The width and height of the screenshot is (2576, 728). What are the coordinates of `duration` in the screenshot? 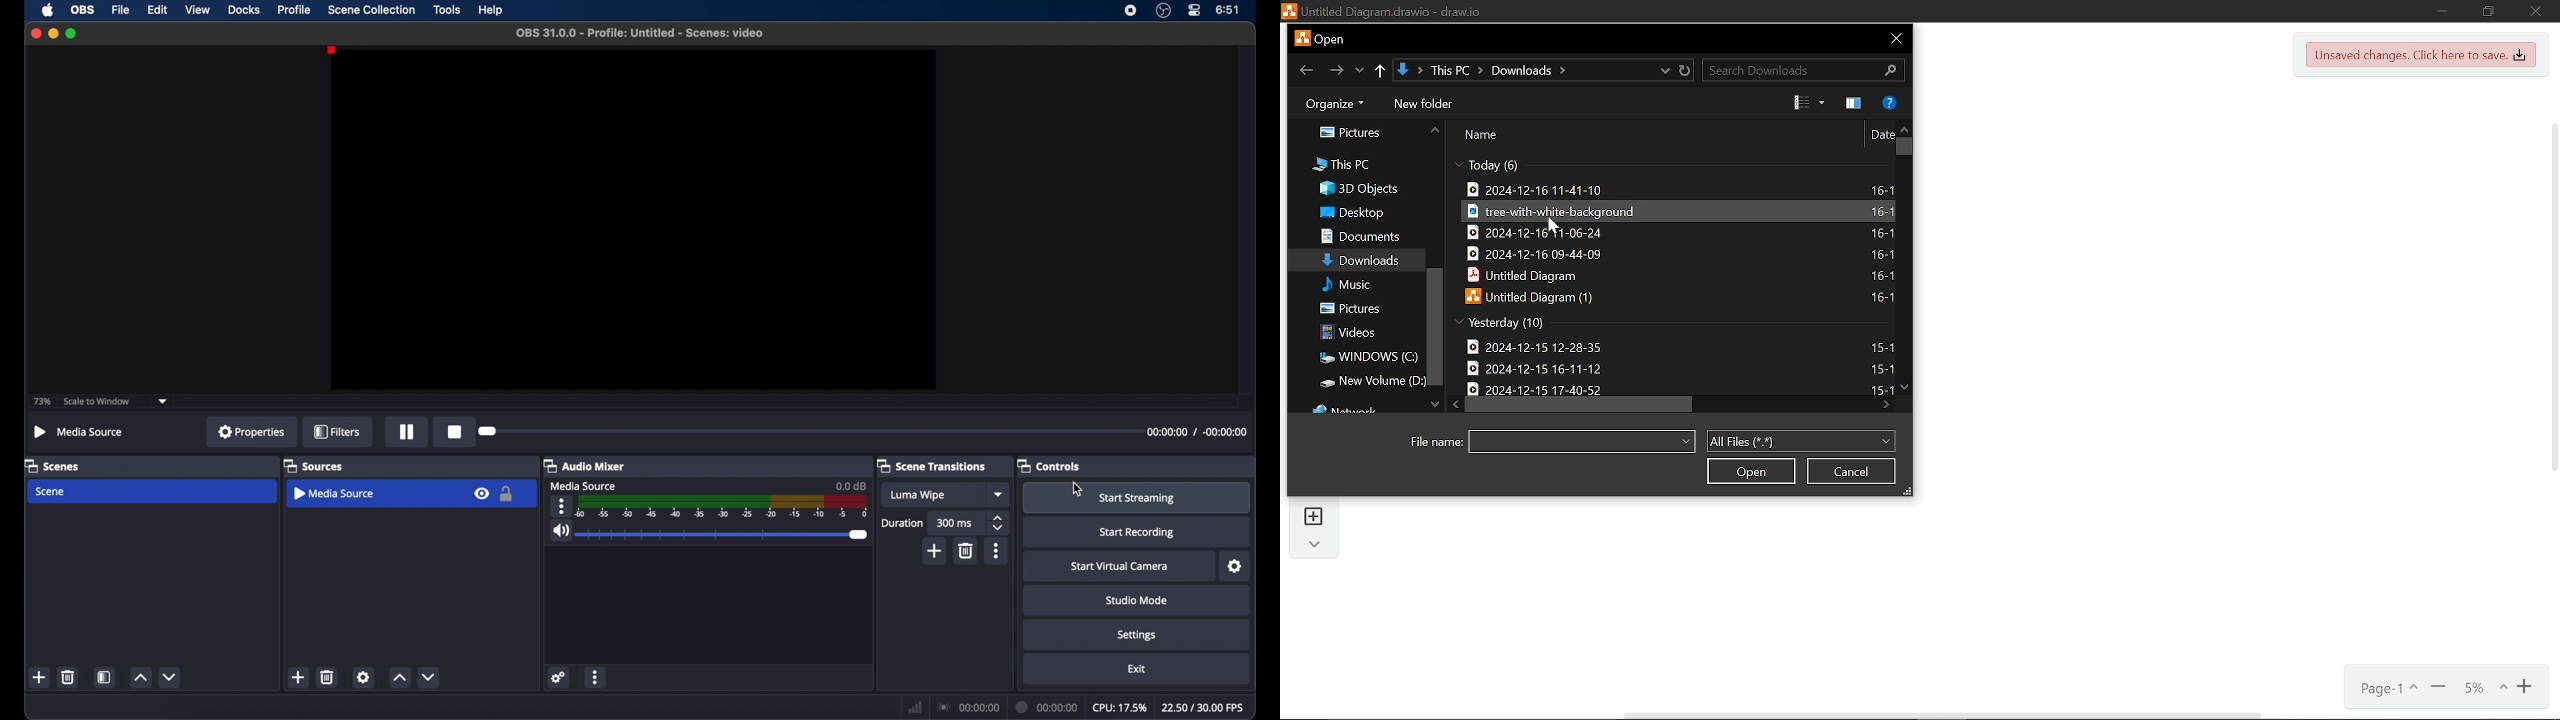 It's located at (1047, 707).